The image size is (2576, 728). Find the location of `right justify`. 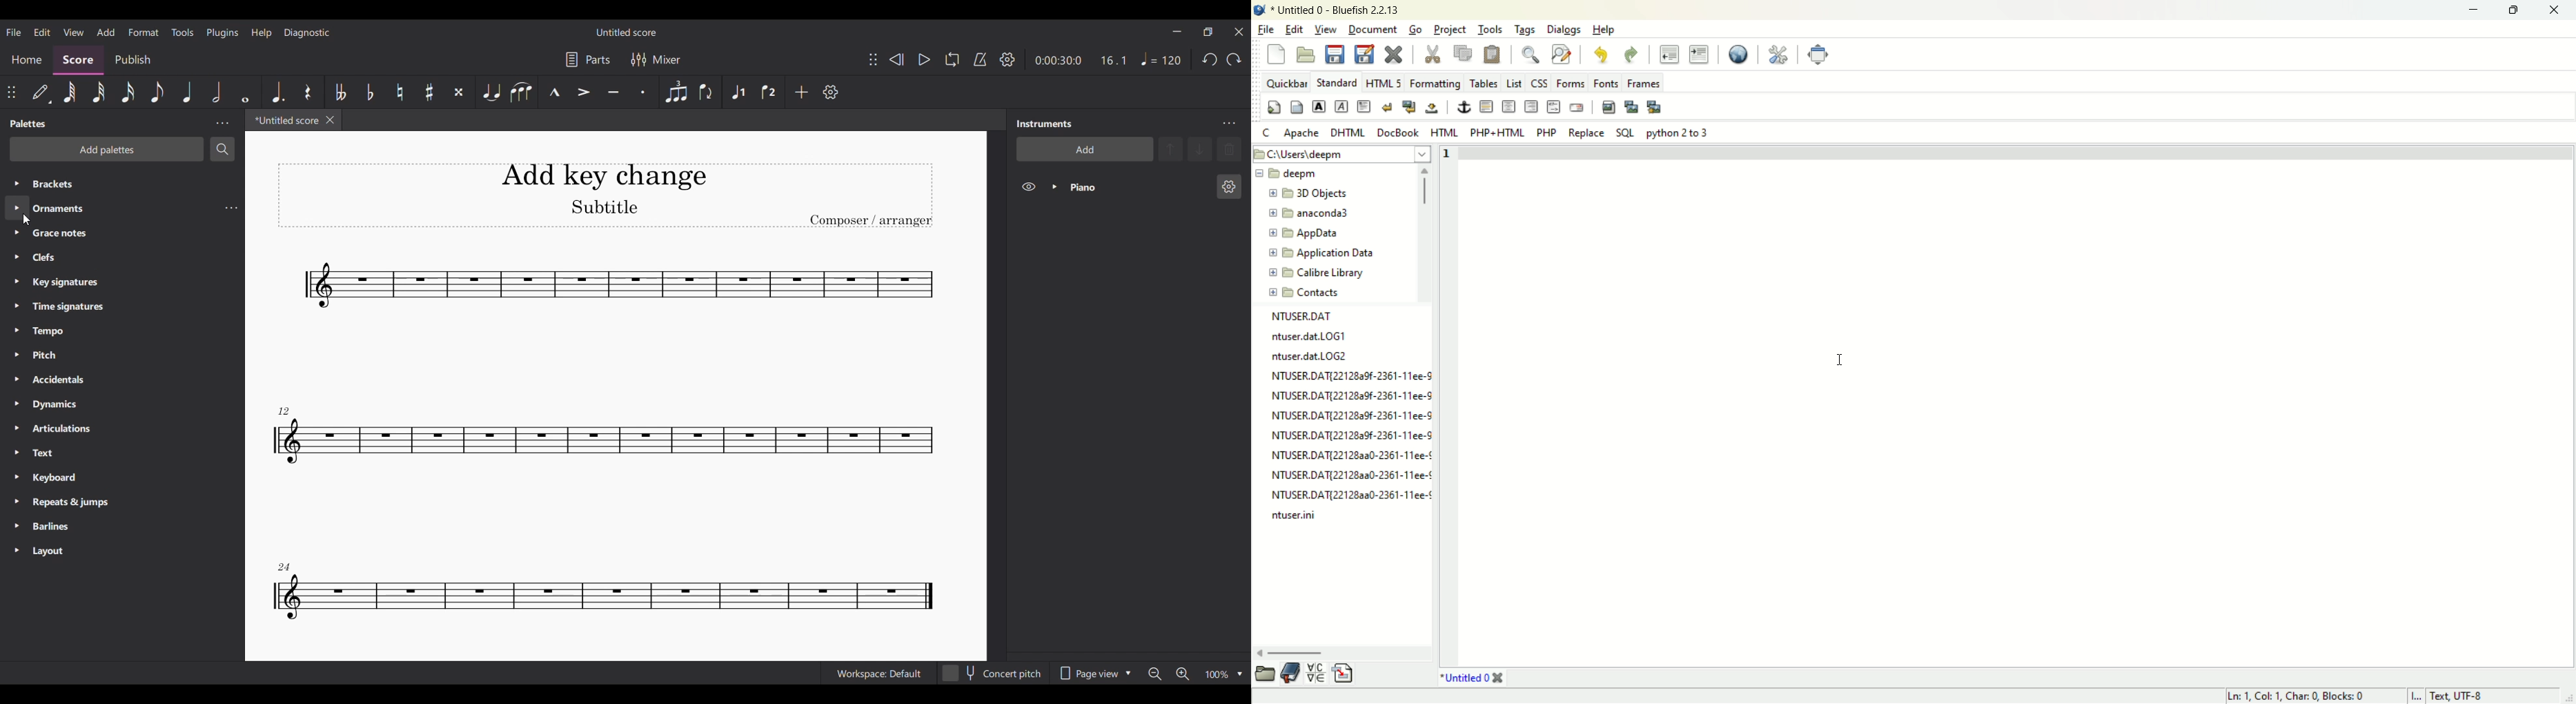

right justify is located at coordinates (1533, 106).